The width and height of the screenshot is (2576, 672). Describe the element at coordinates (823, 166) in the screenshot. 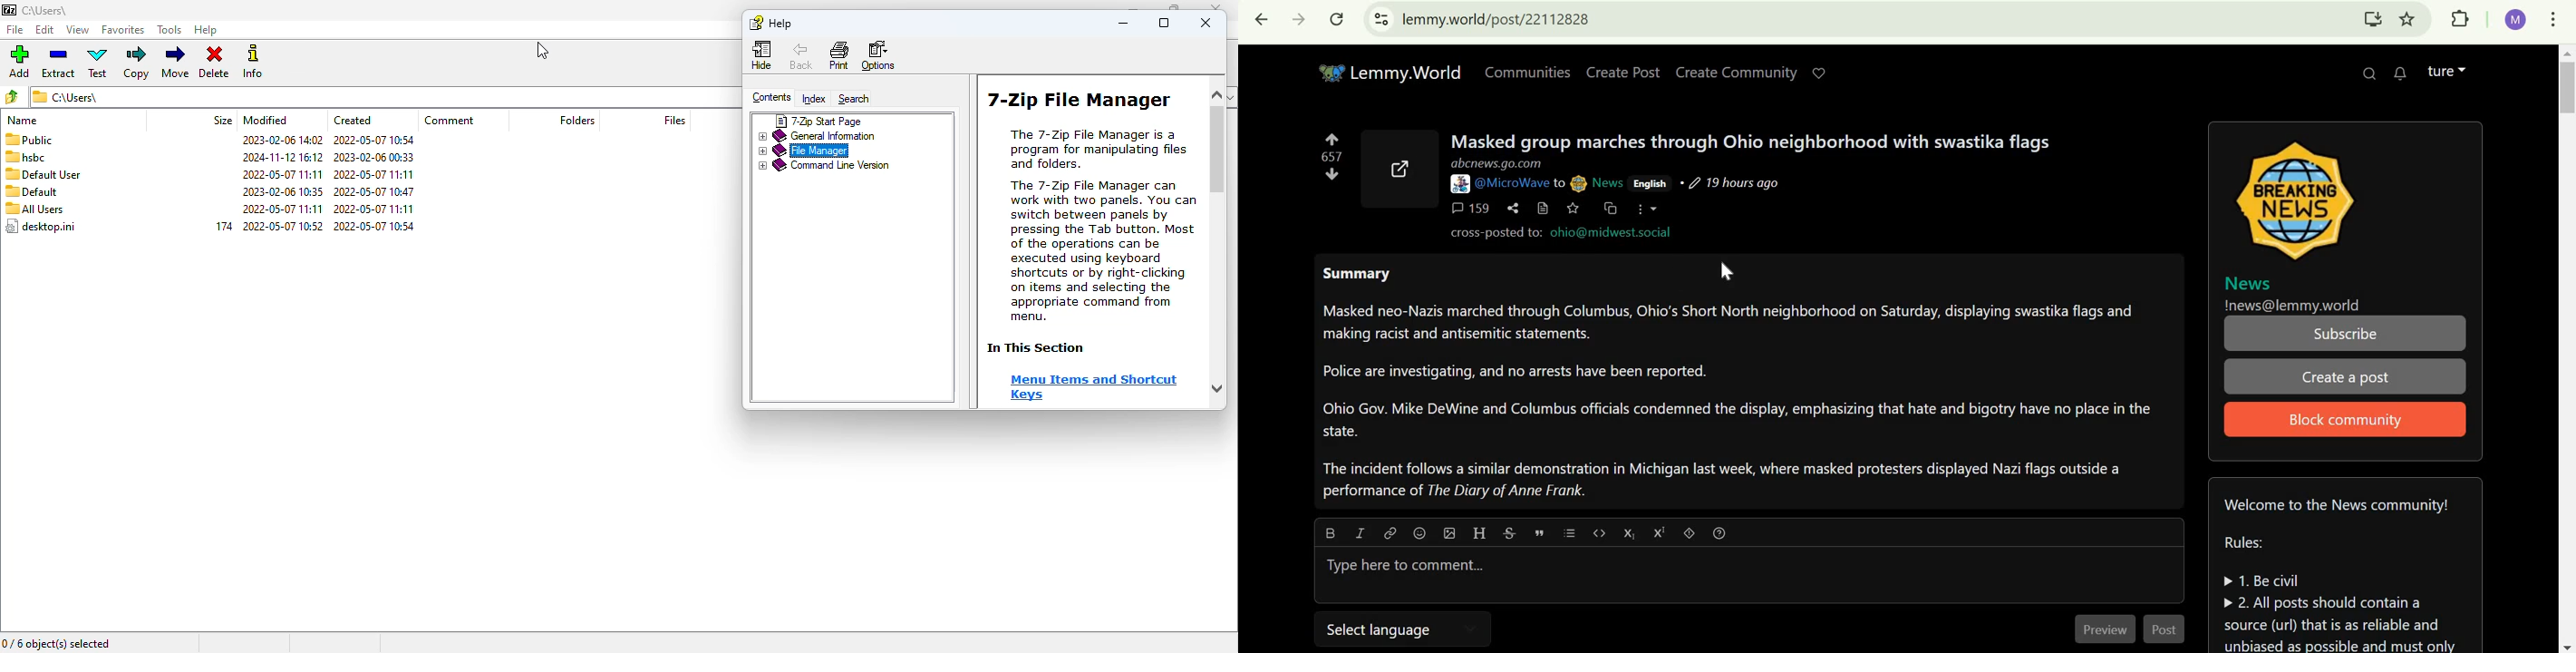

I see `command line version` at that location.